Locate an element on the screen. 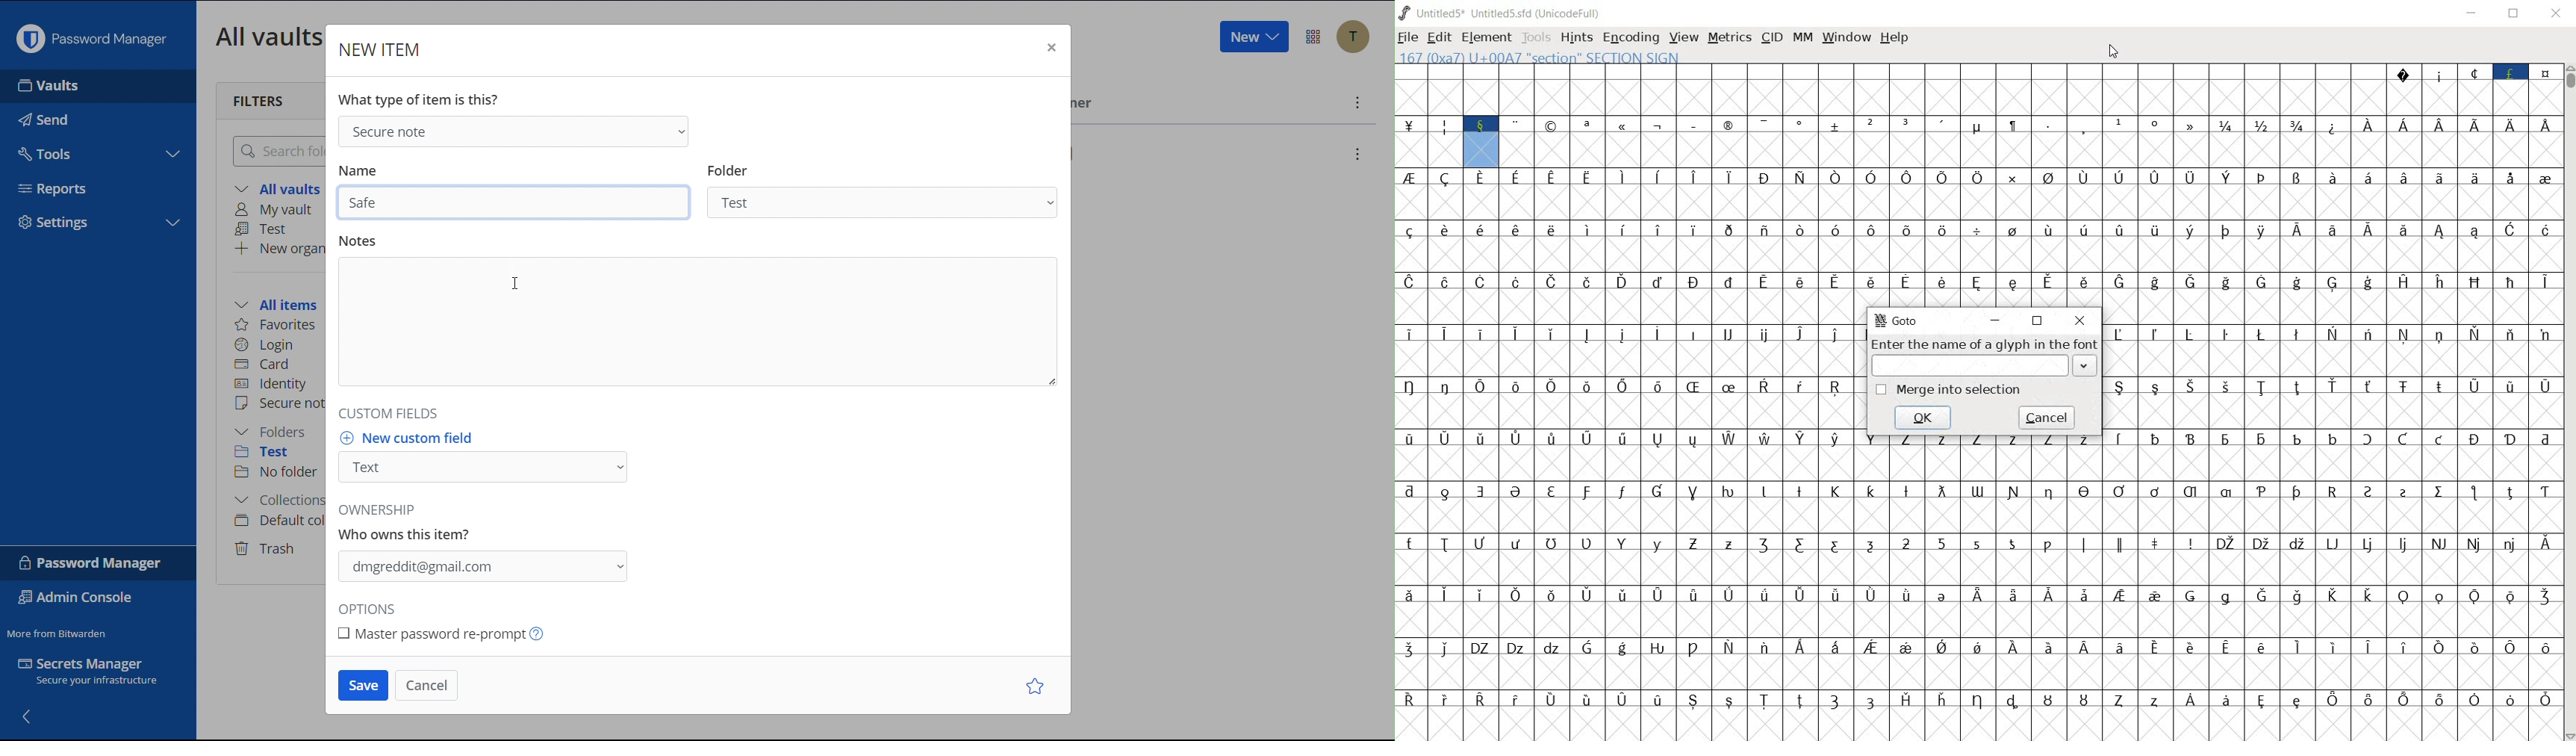 The height and width of the screenshot is (756, 2576). symbol is located at coordinates (2543, 195).